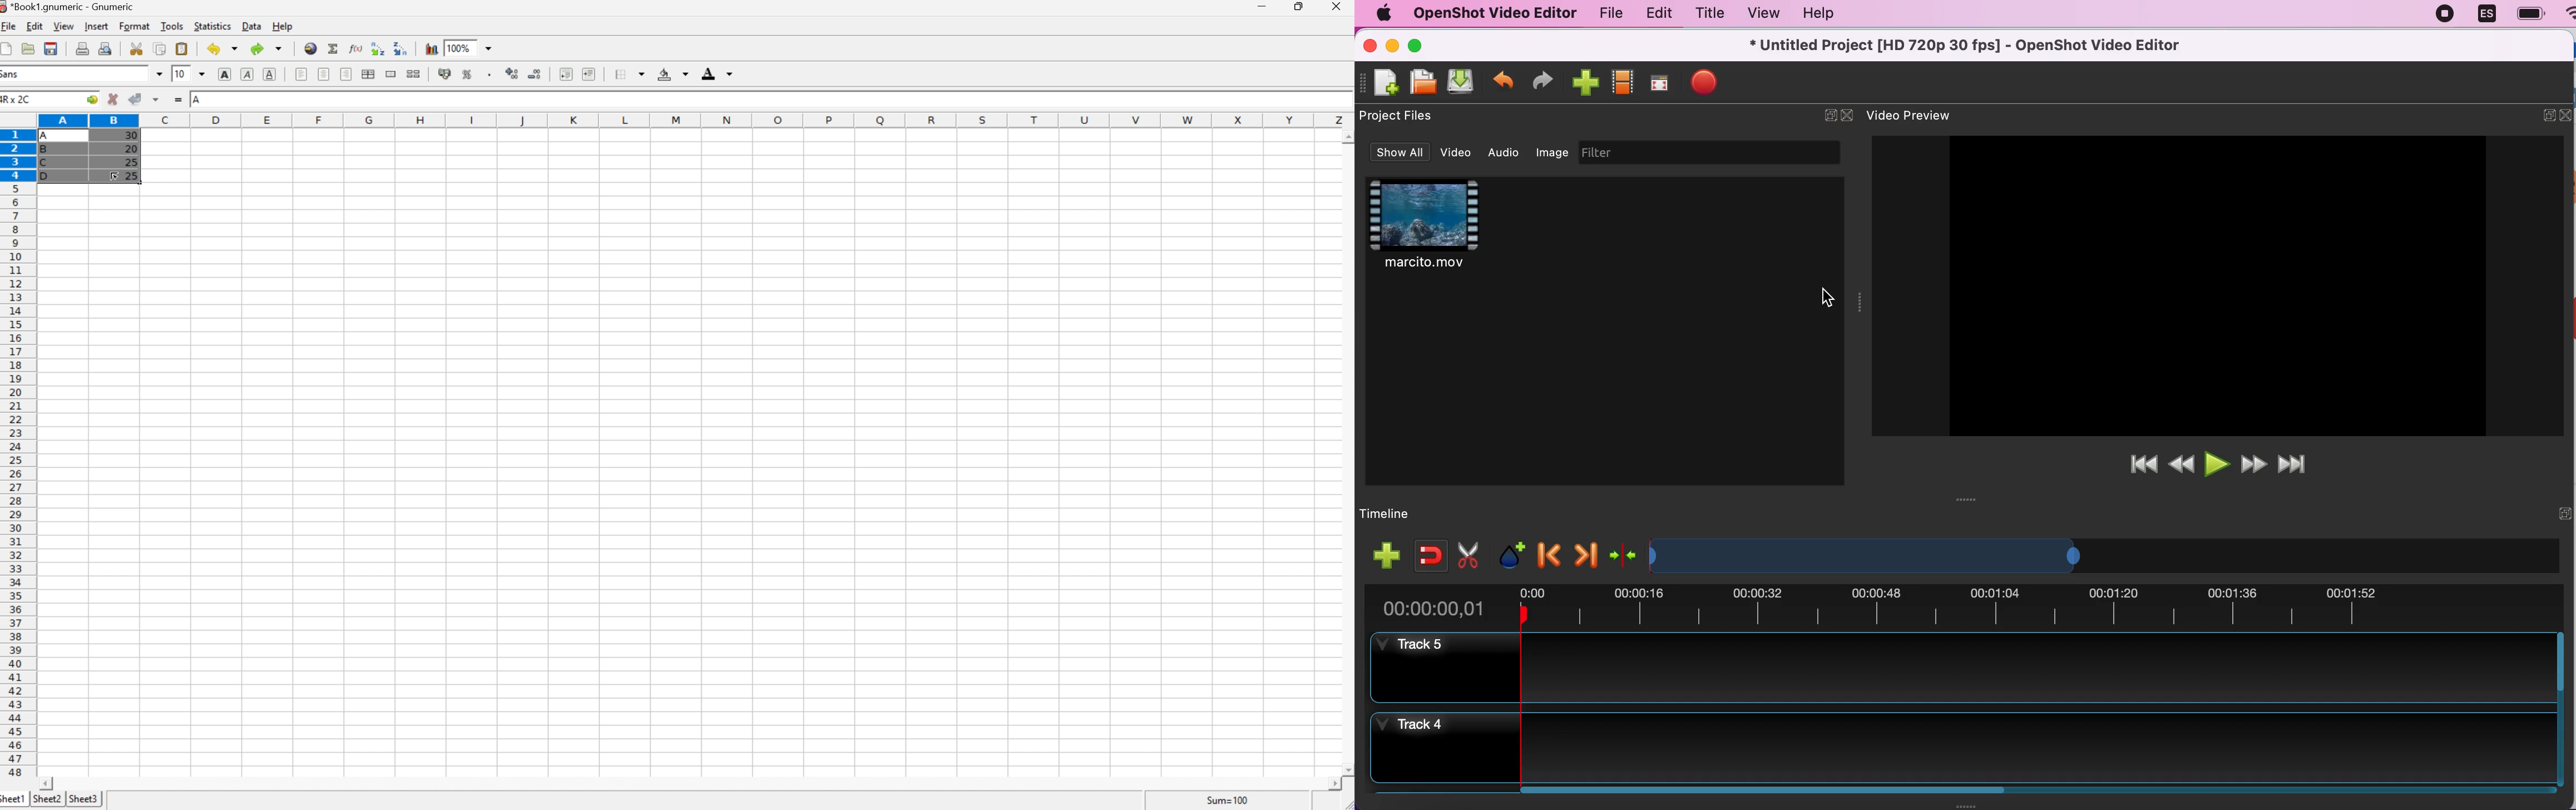  What do you see at coordinates (115, 176) in the screenshot?
I see `Cursor` at bounding box center [115, 176].